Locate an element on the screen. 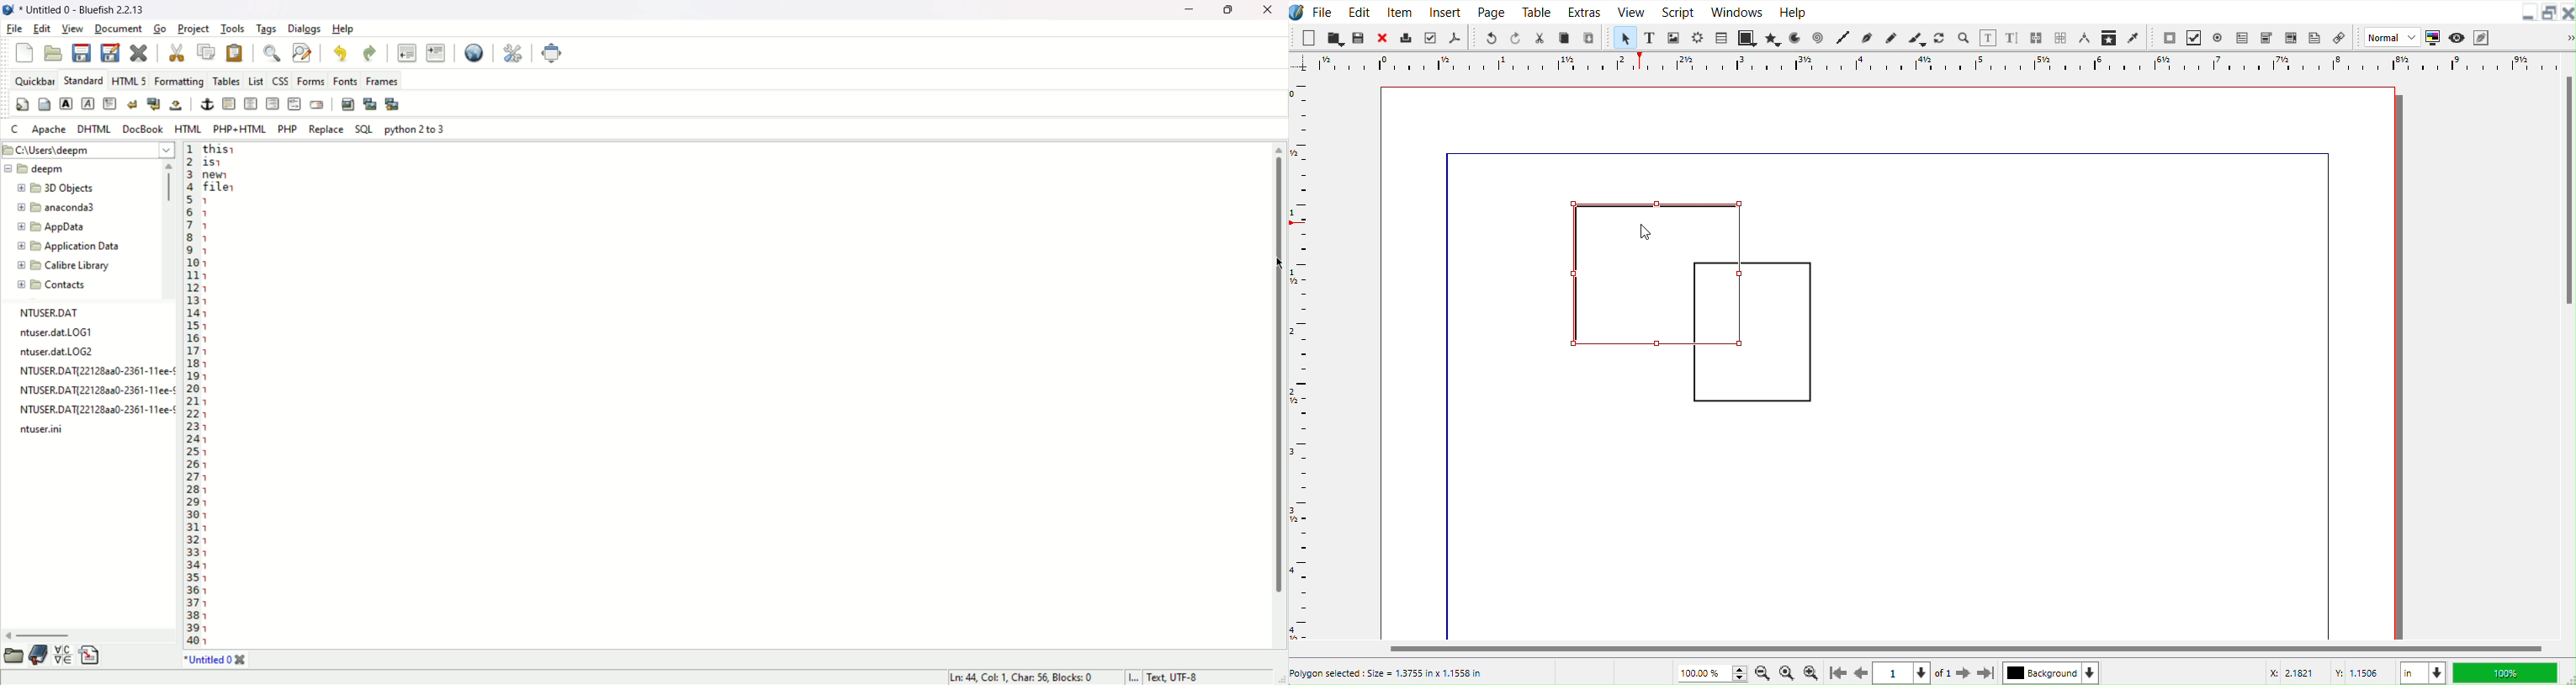  Edit text with story editor is located at coordinates (2013, 38).